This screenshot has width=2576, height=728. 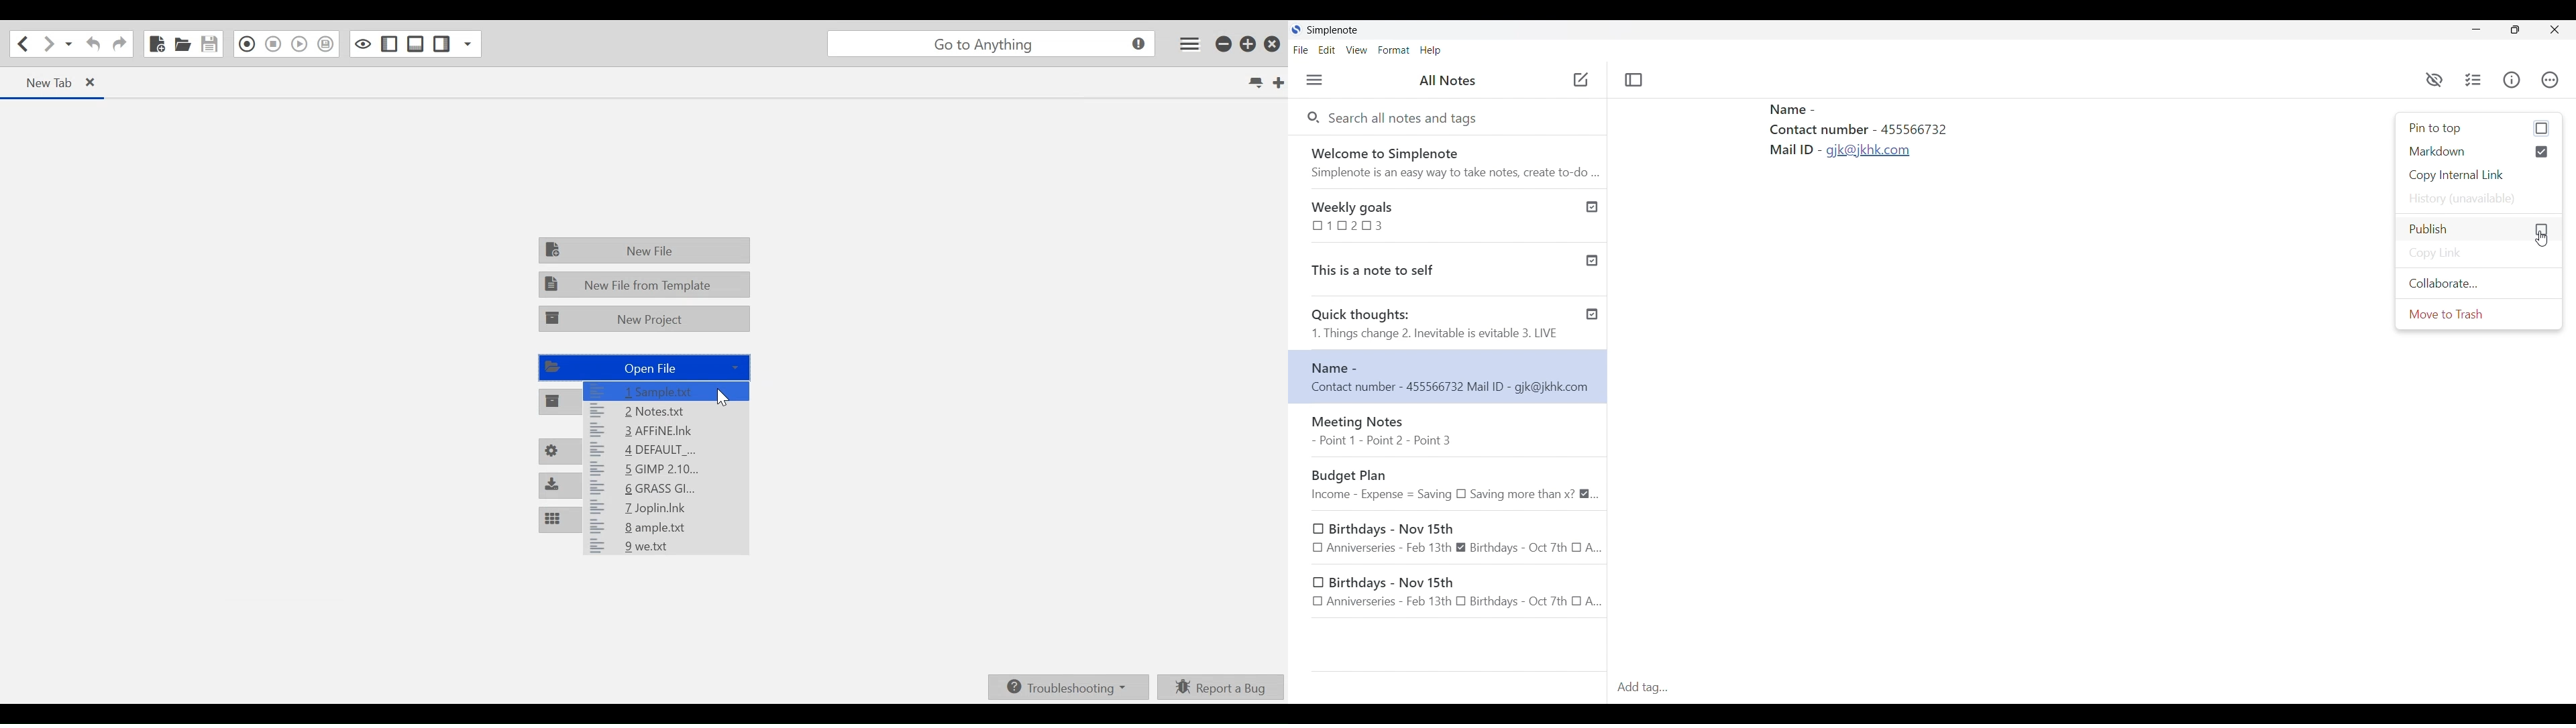 I want to click on New note text changed and moved up in list due to sorting, so click(x=1448, y=376).